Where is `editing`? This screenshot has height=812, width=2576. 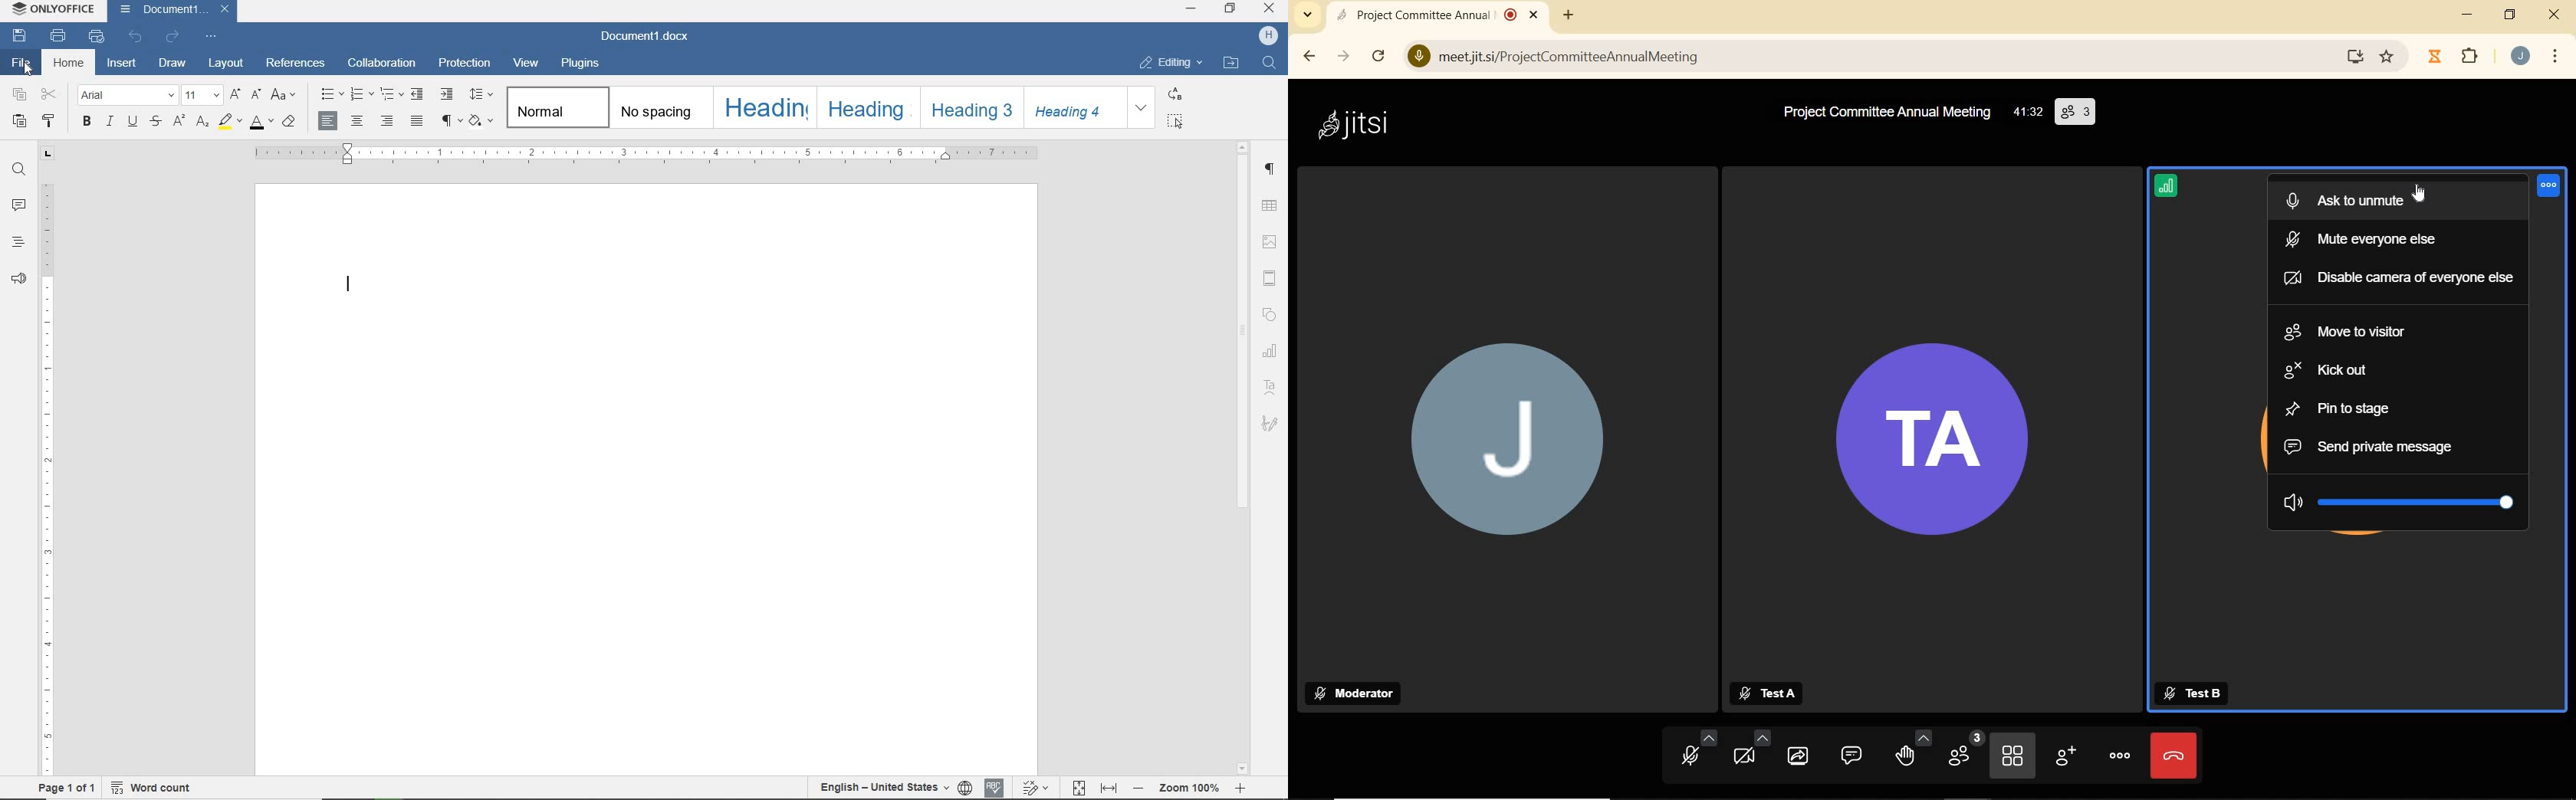
editing is located at coordinates (1170, 62).